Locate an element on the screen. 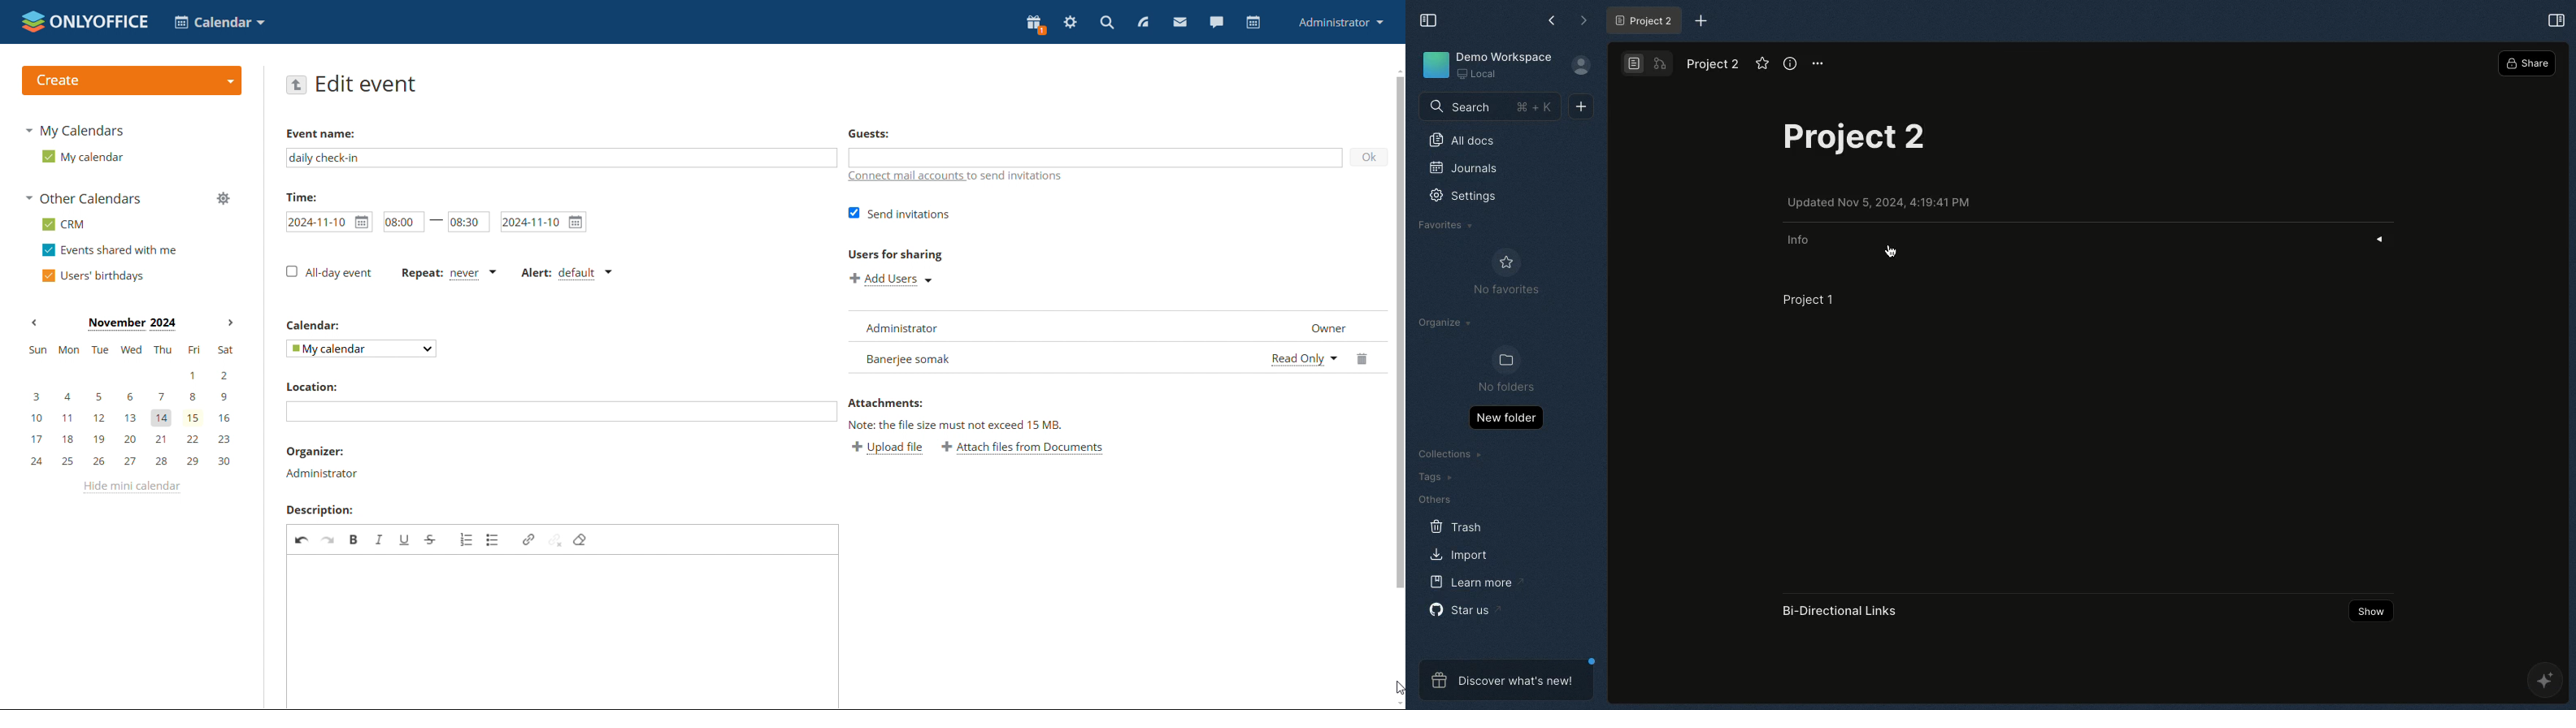  logo is located at coordinates (85, 21).